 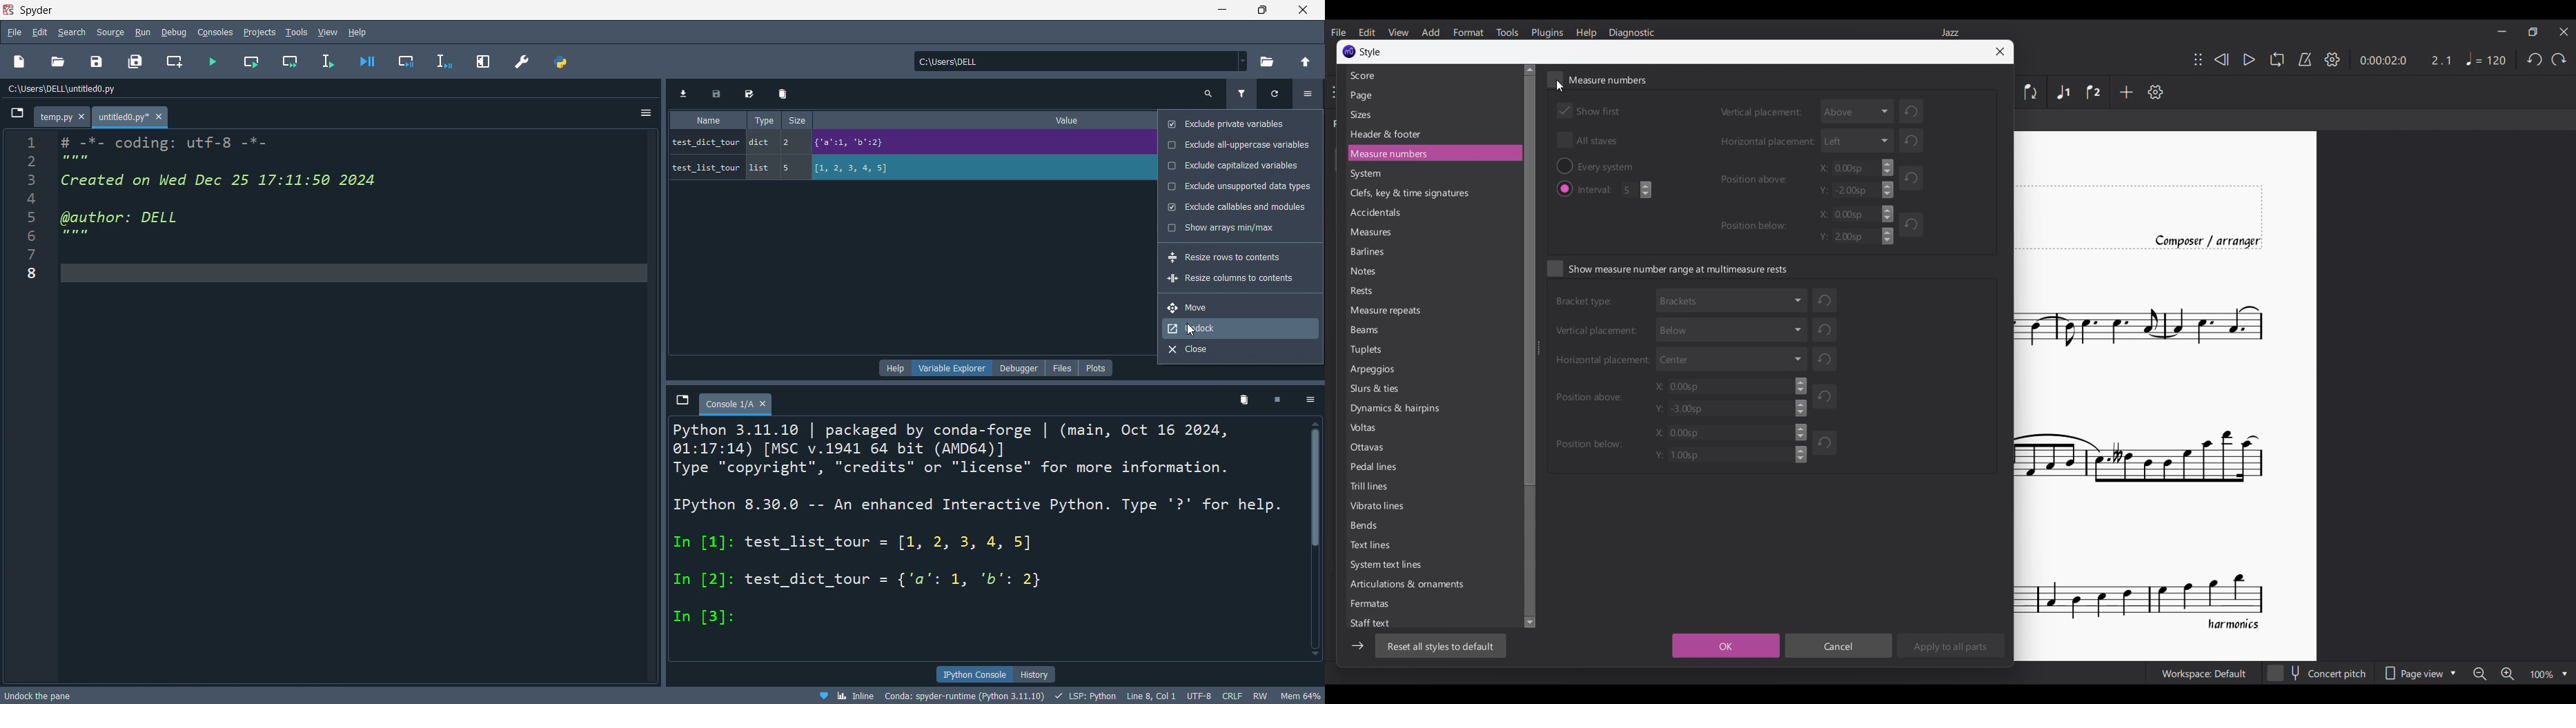 What do you see at coordinates (41, 10) in the screenshot?
I see `SPYDER` at bounding box center [41, 10].